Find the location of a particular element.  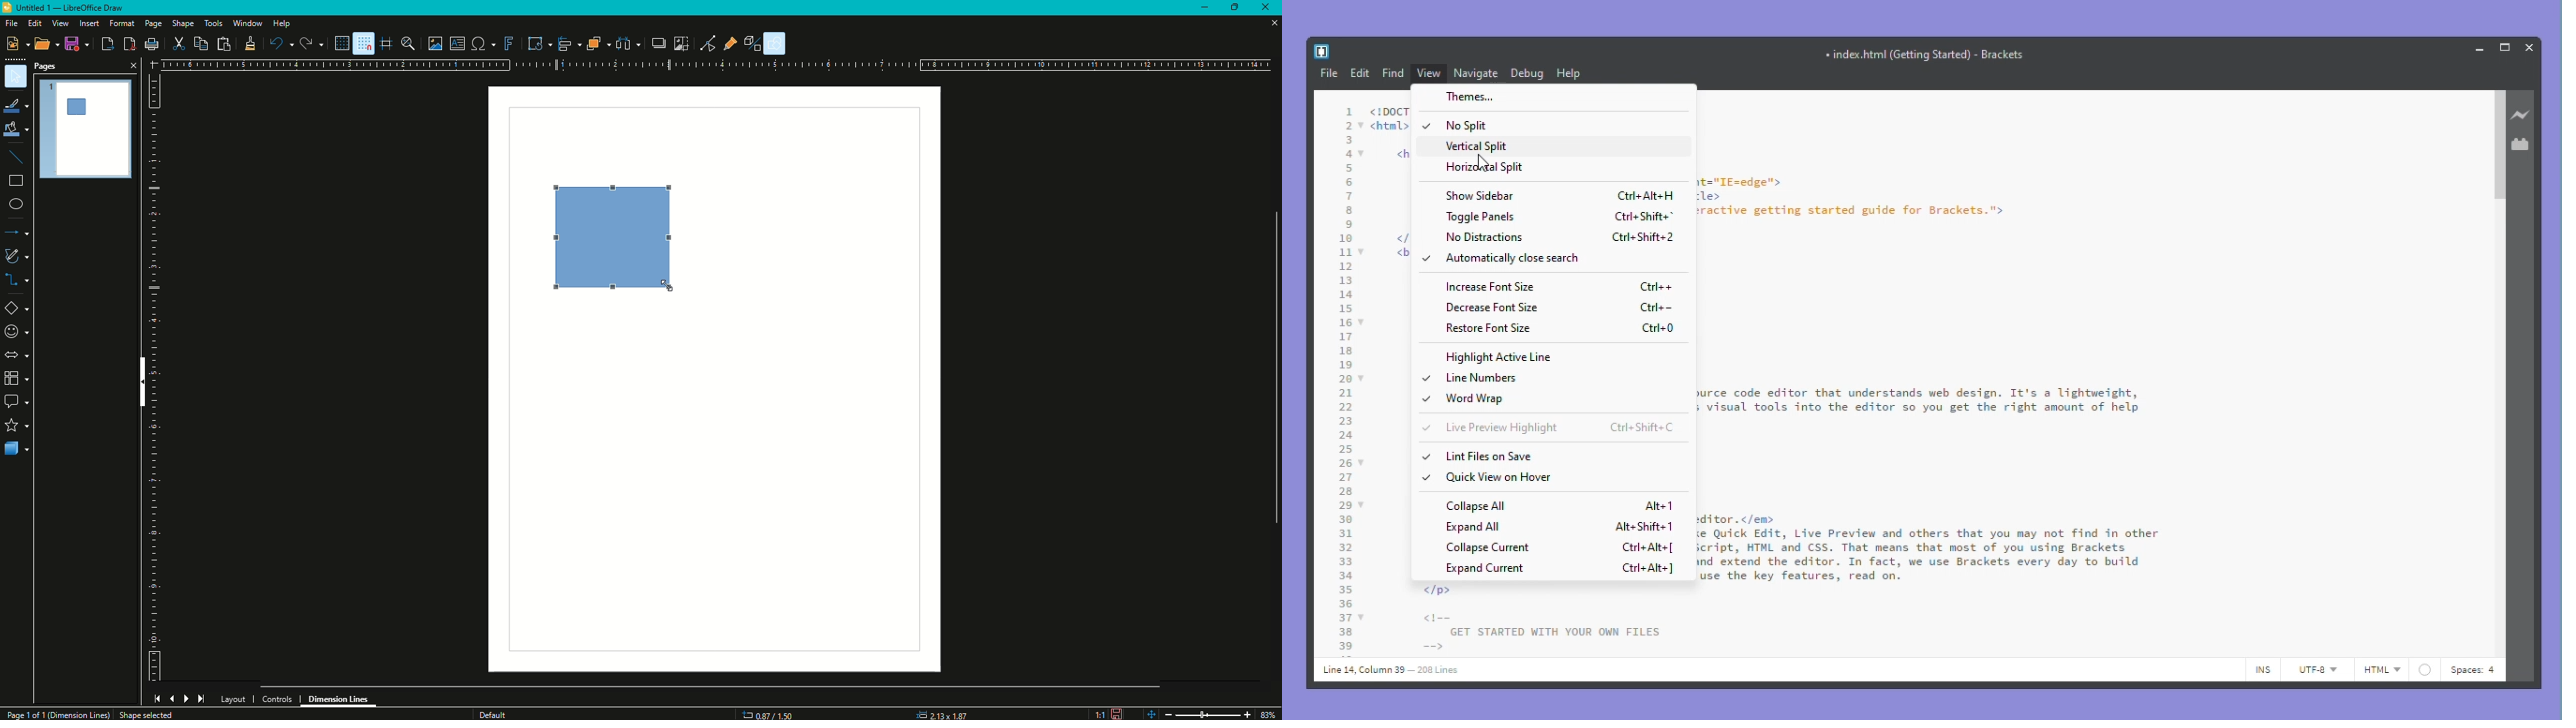

Arrange is located at coordinates (597, 43).